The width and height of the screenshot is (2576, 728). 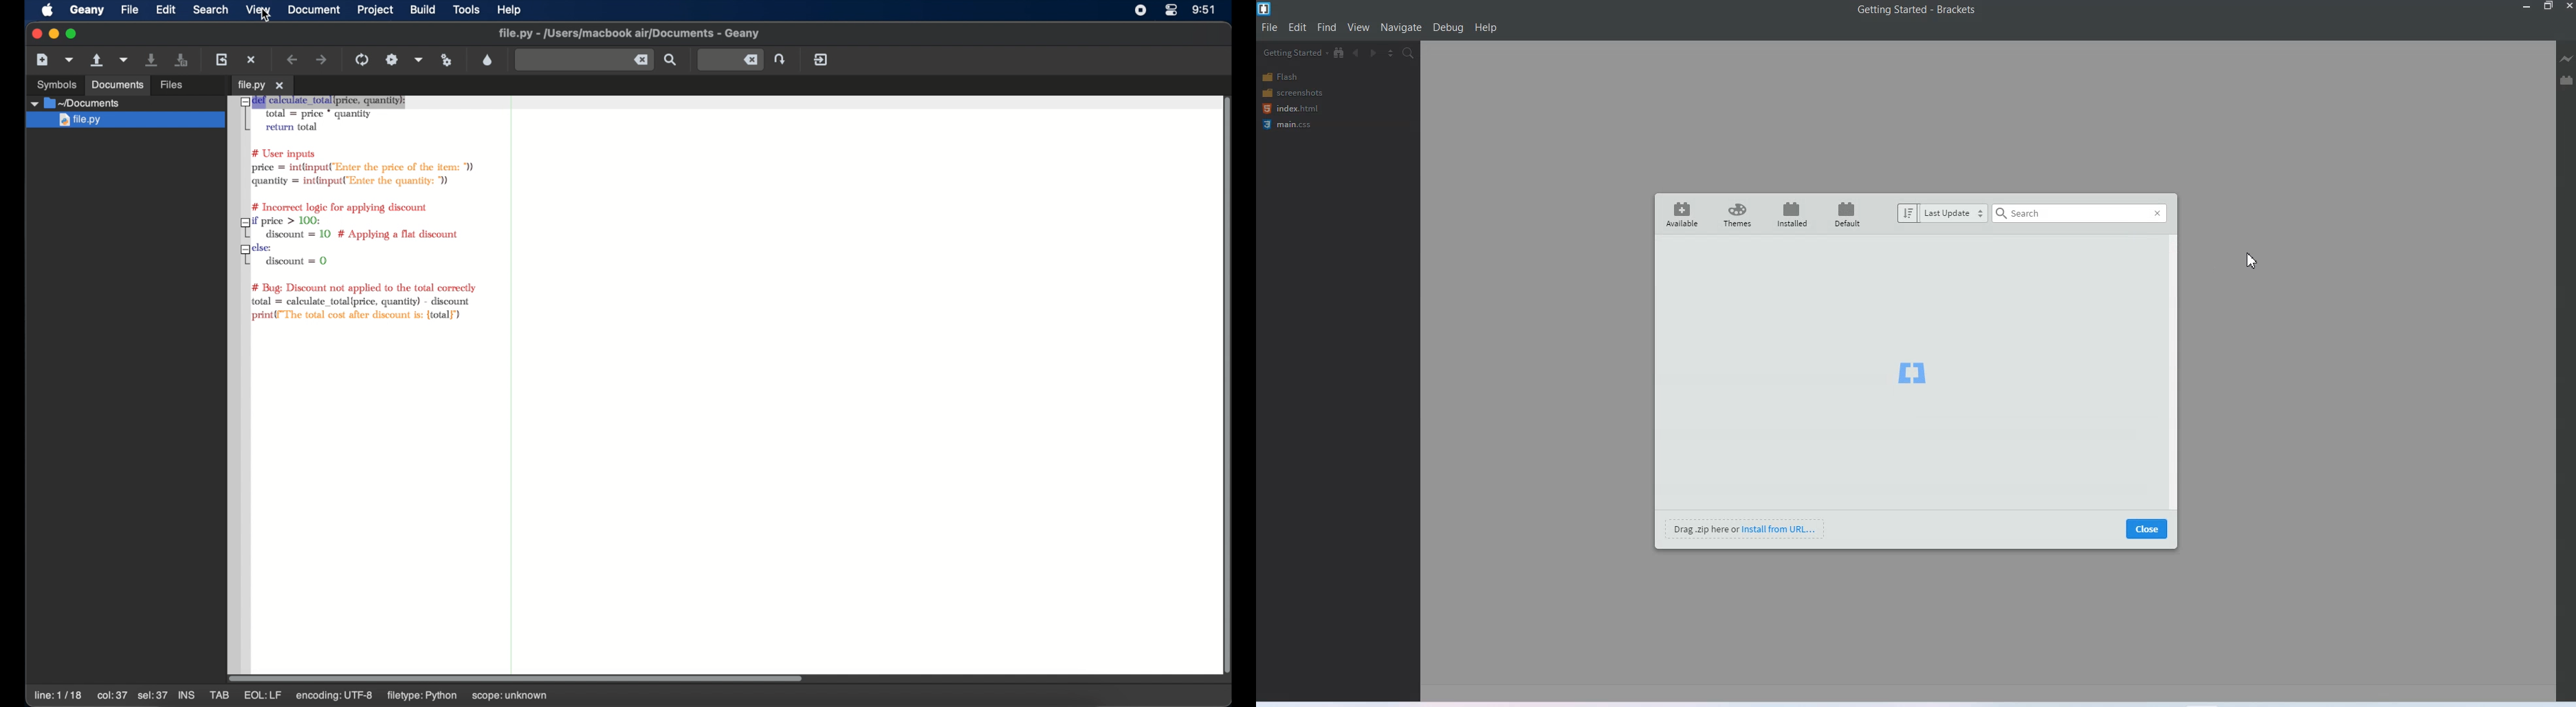 What do you see at coordinates (1358, 53) in the screenshot?
I see `Navigate Backwards` at bounding box center [1358, 53].